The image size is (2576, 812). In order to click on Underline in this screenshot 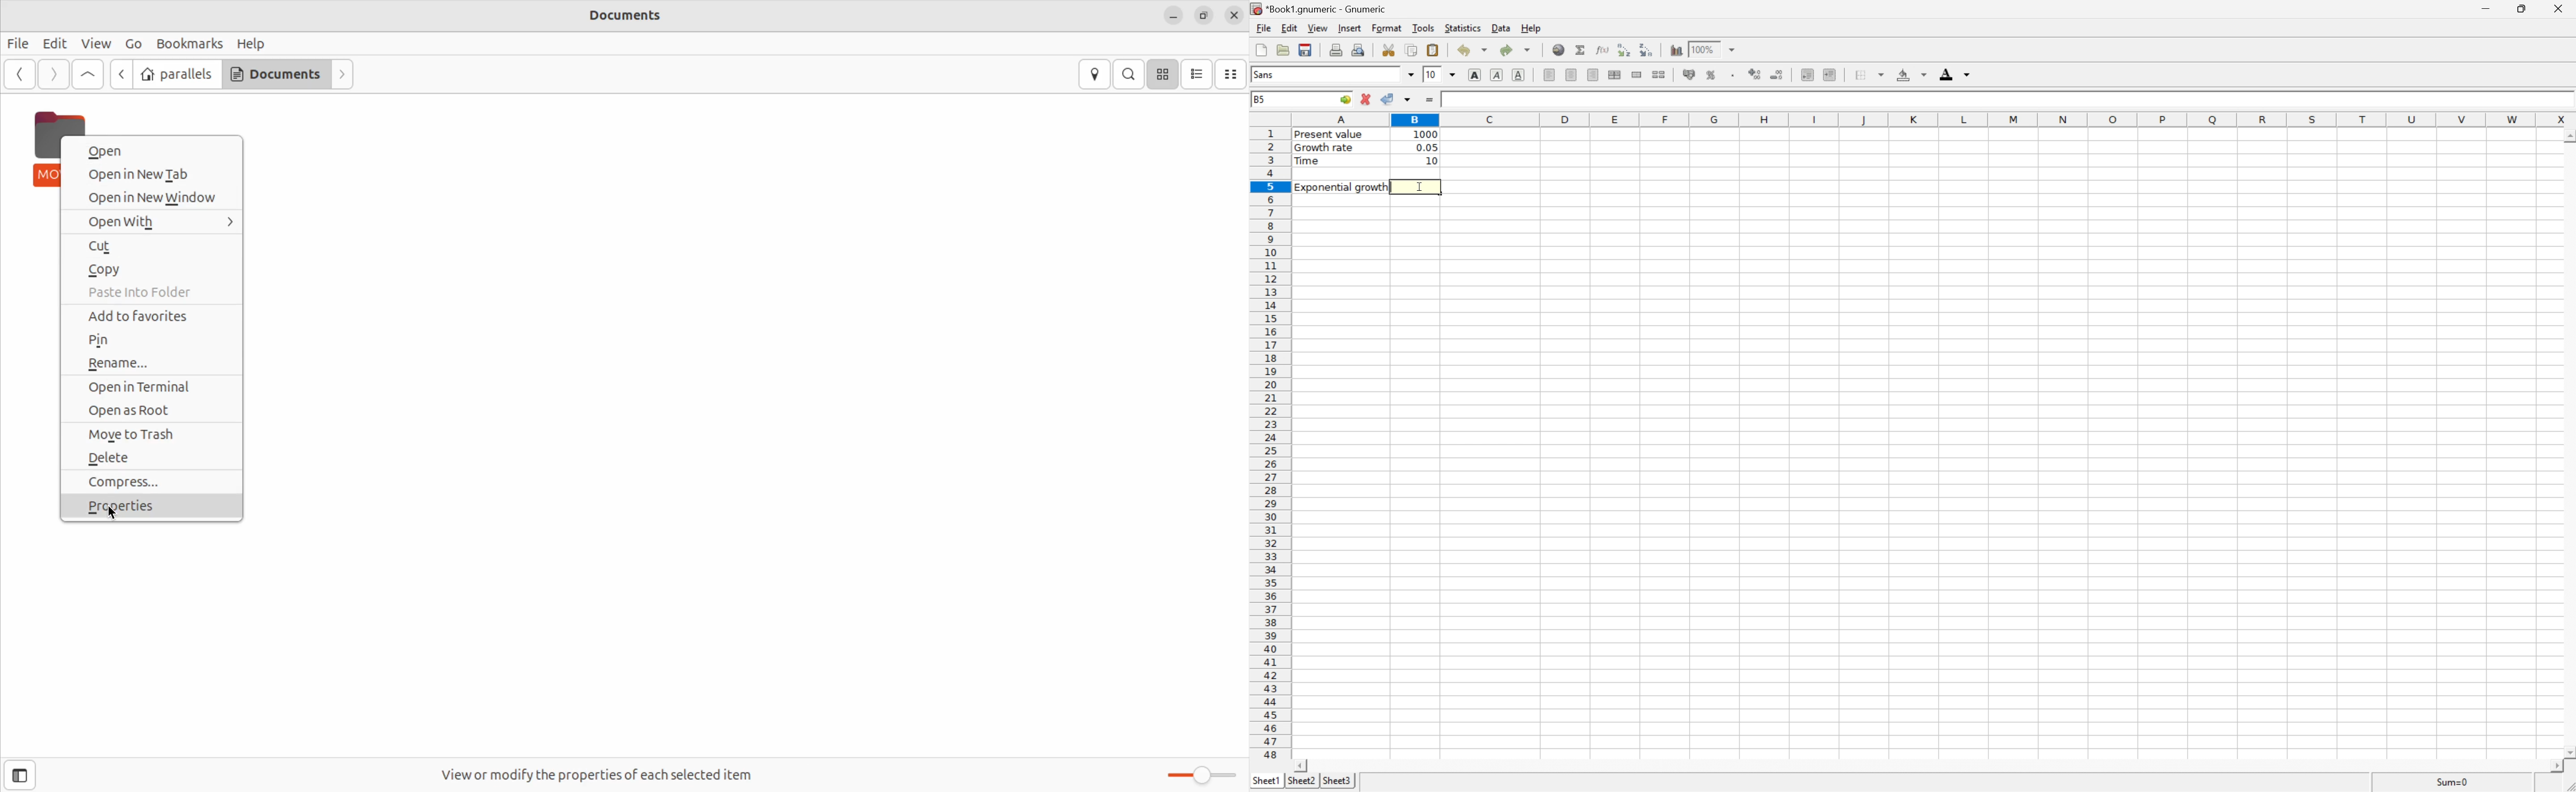, I will do `click(1518, 75)`.